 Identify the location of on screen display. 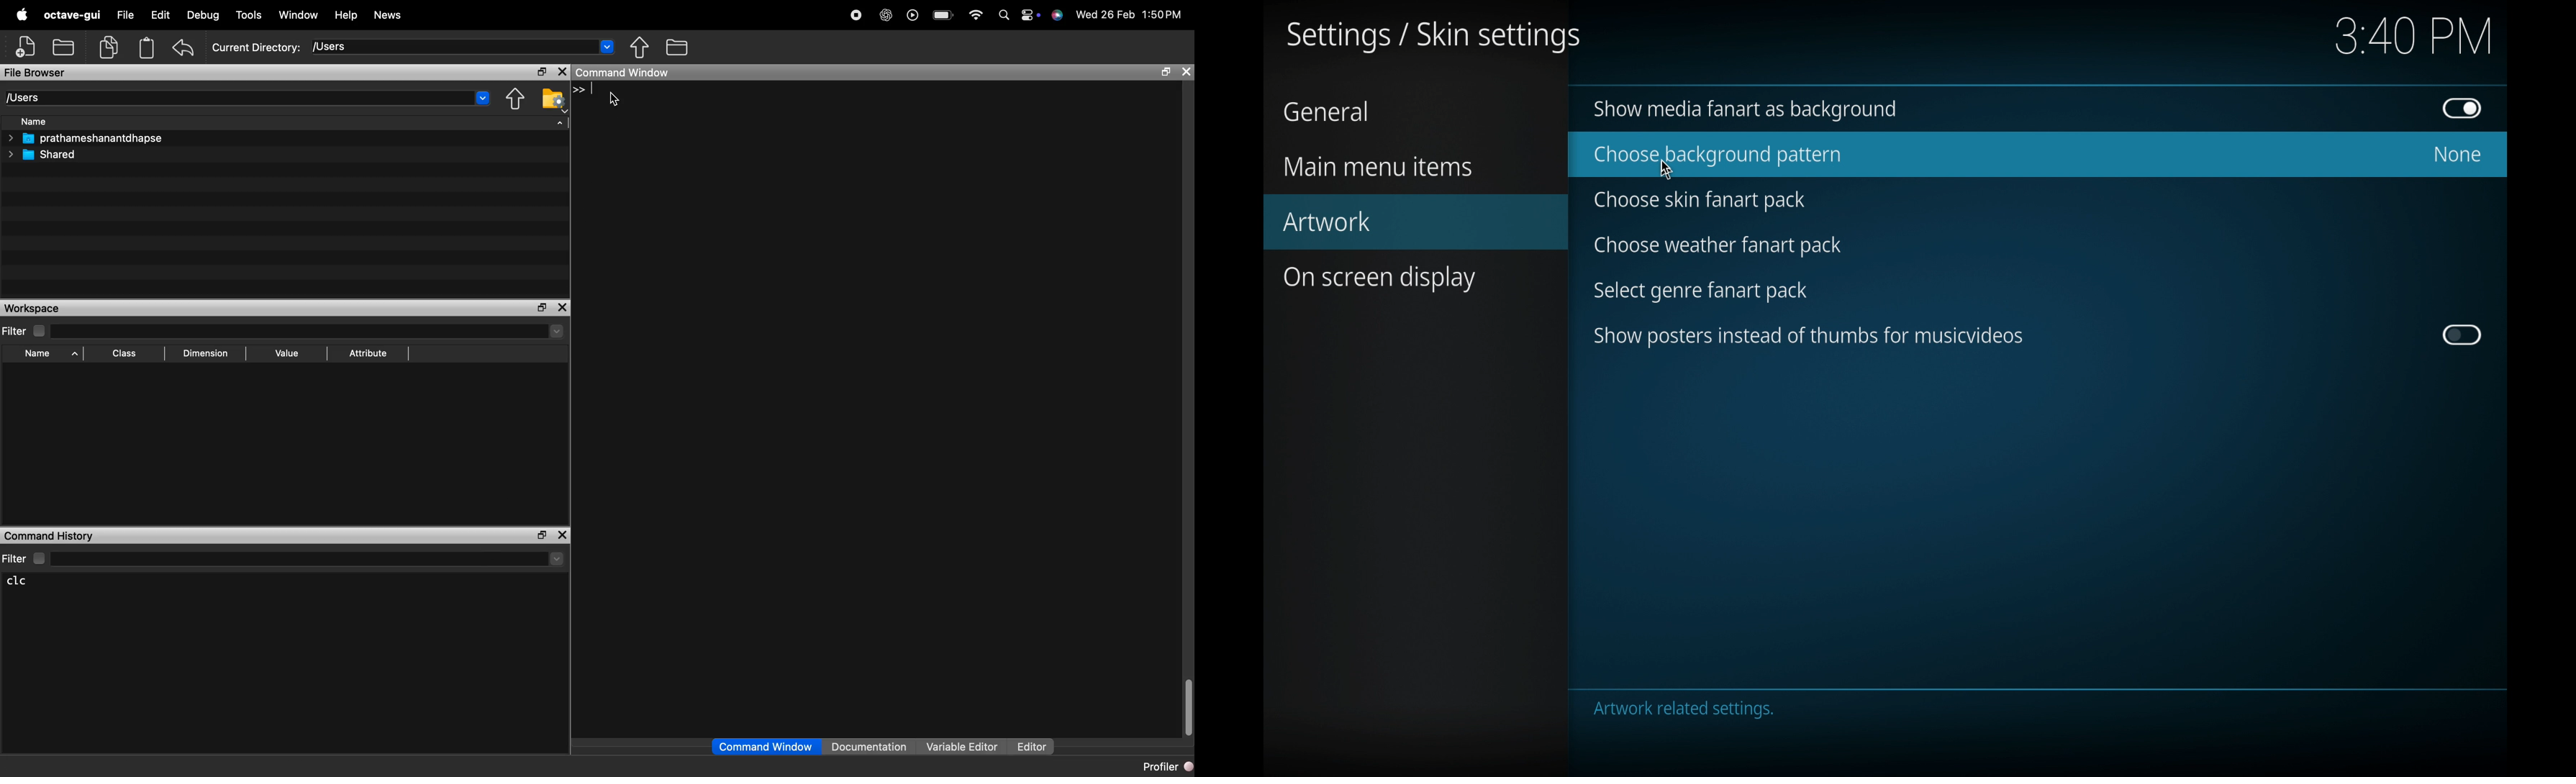
(1380, 279).